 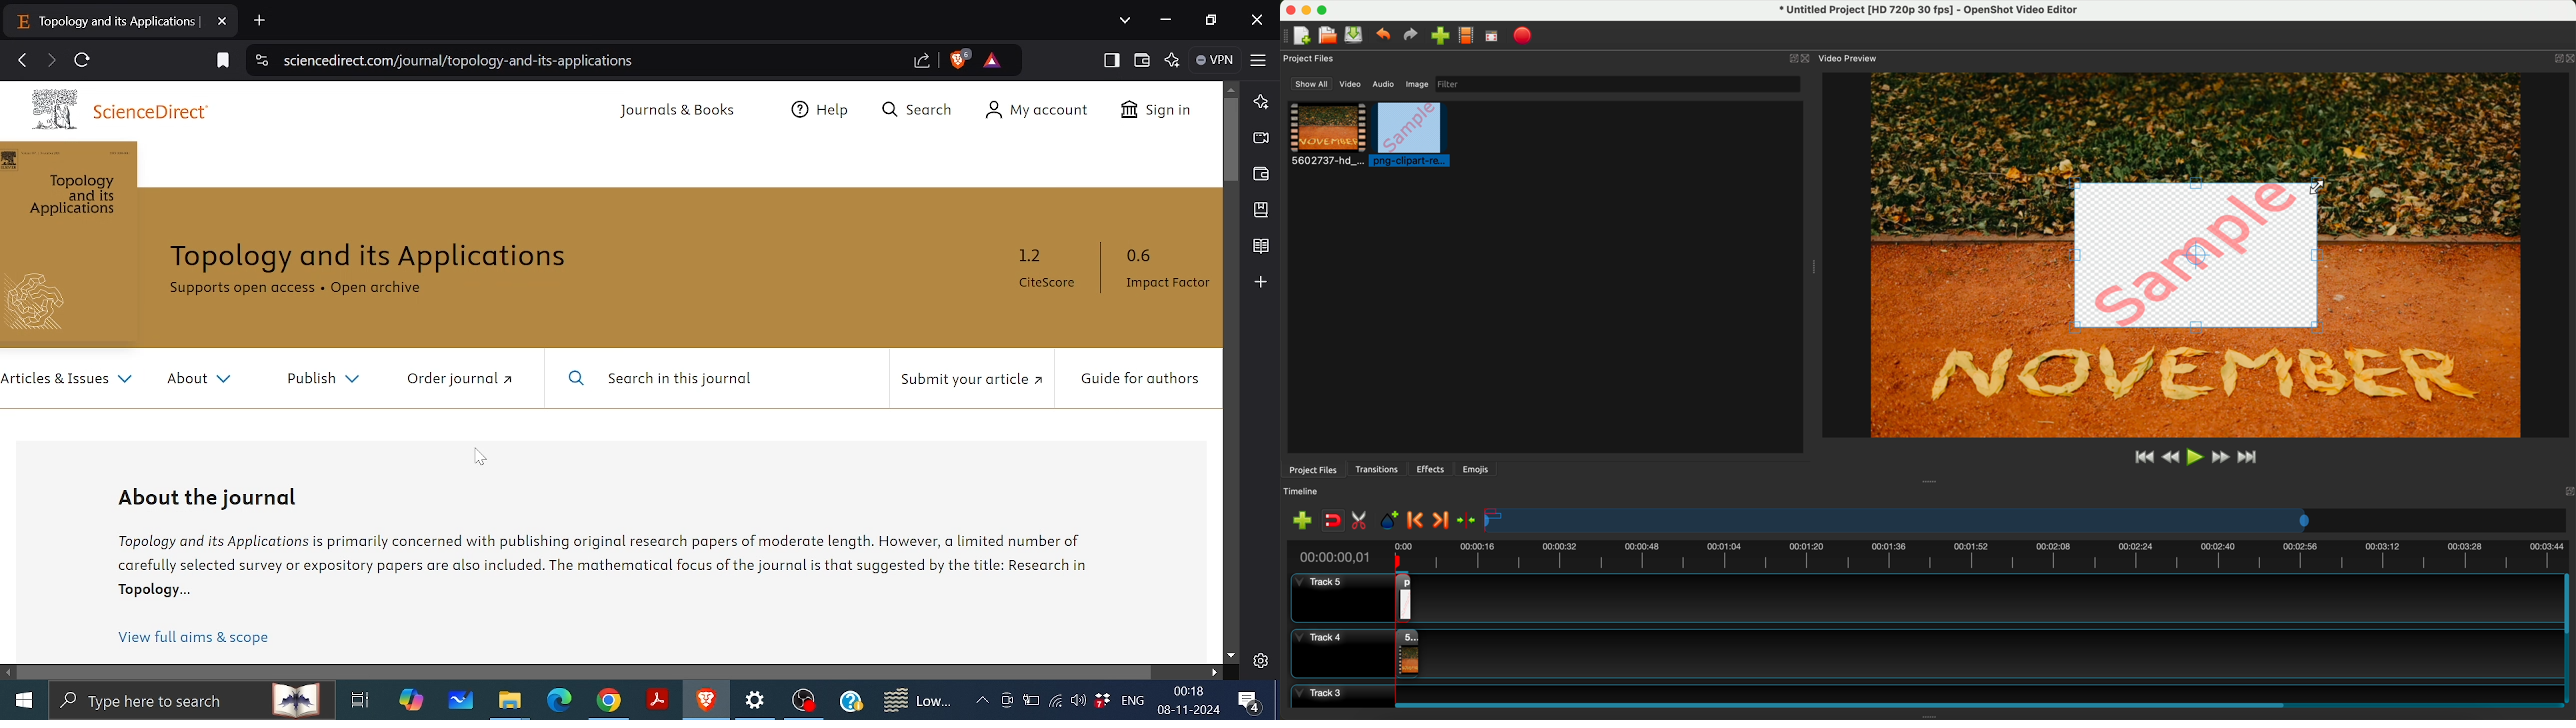 I want to click on timeline, so click(x=1307, y=492).